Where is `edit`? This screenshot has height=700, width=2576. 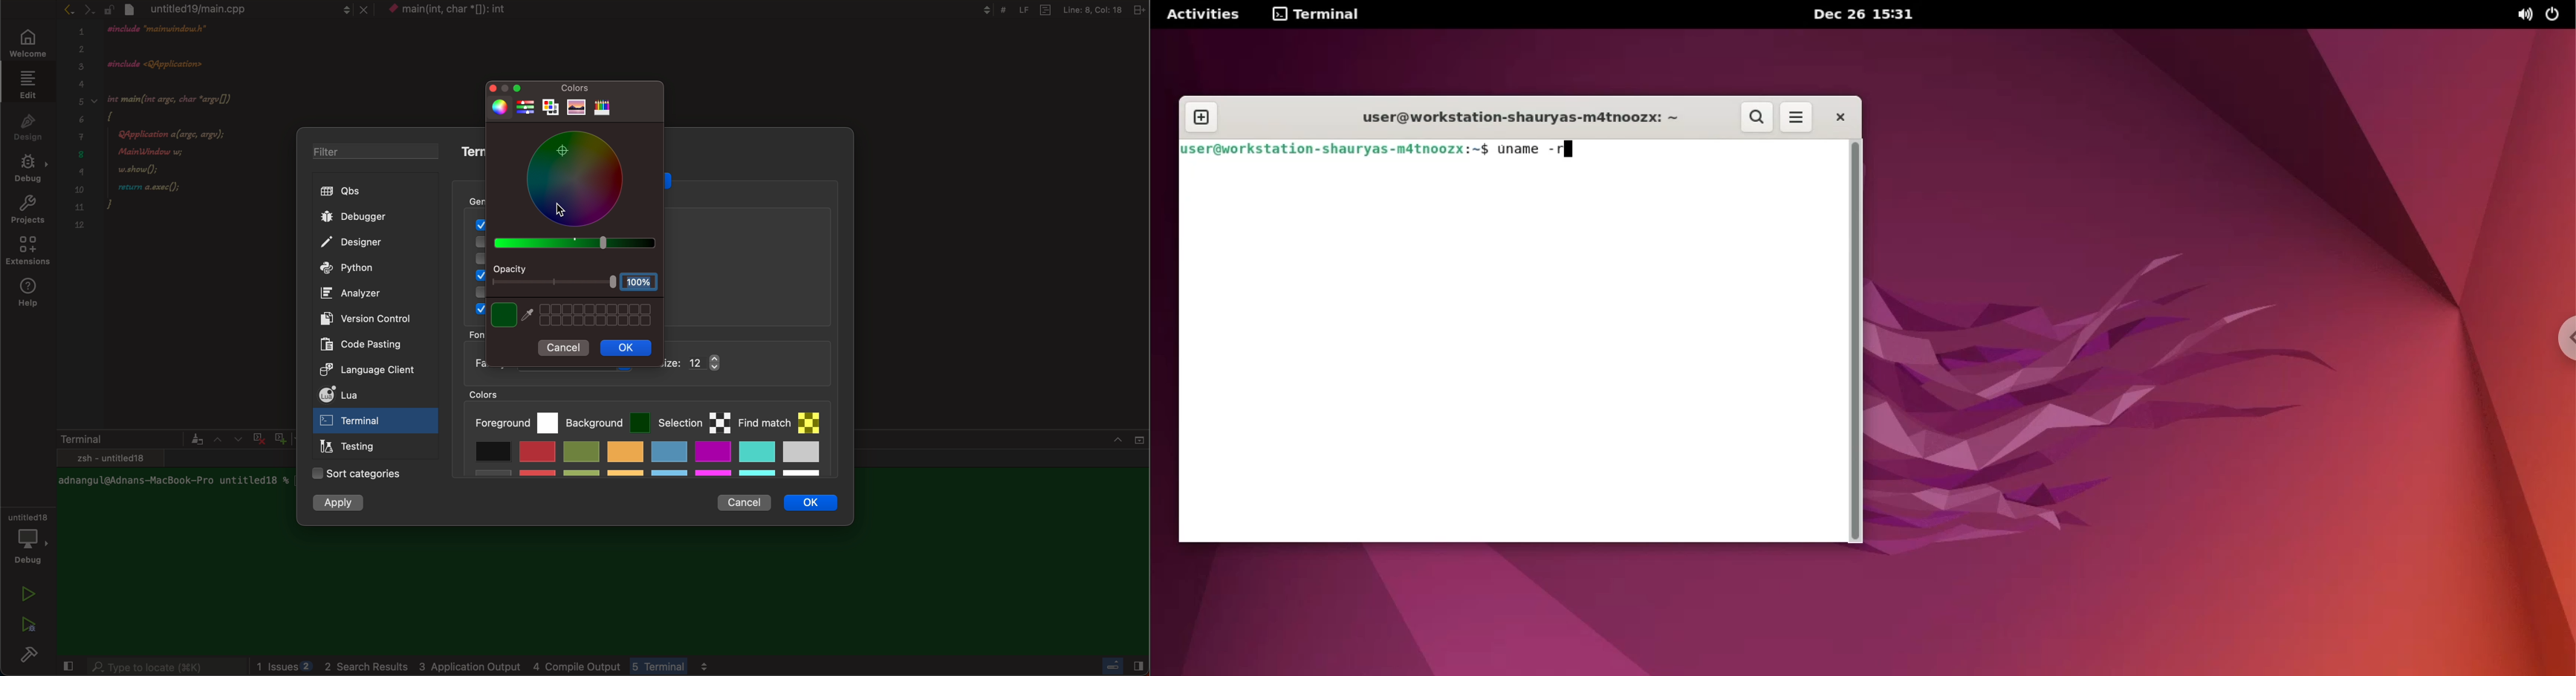
edit is located at coordinates (26, 84).